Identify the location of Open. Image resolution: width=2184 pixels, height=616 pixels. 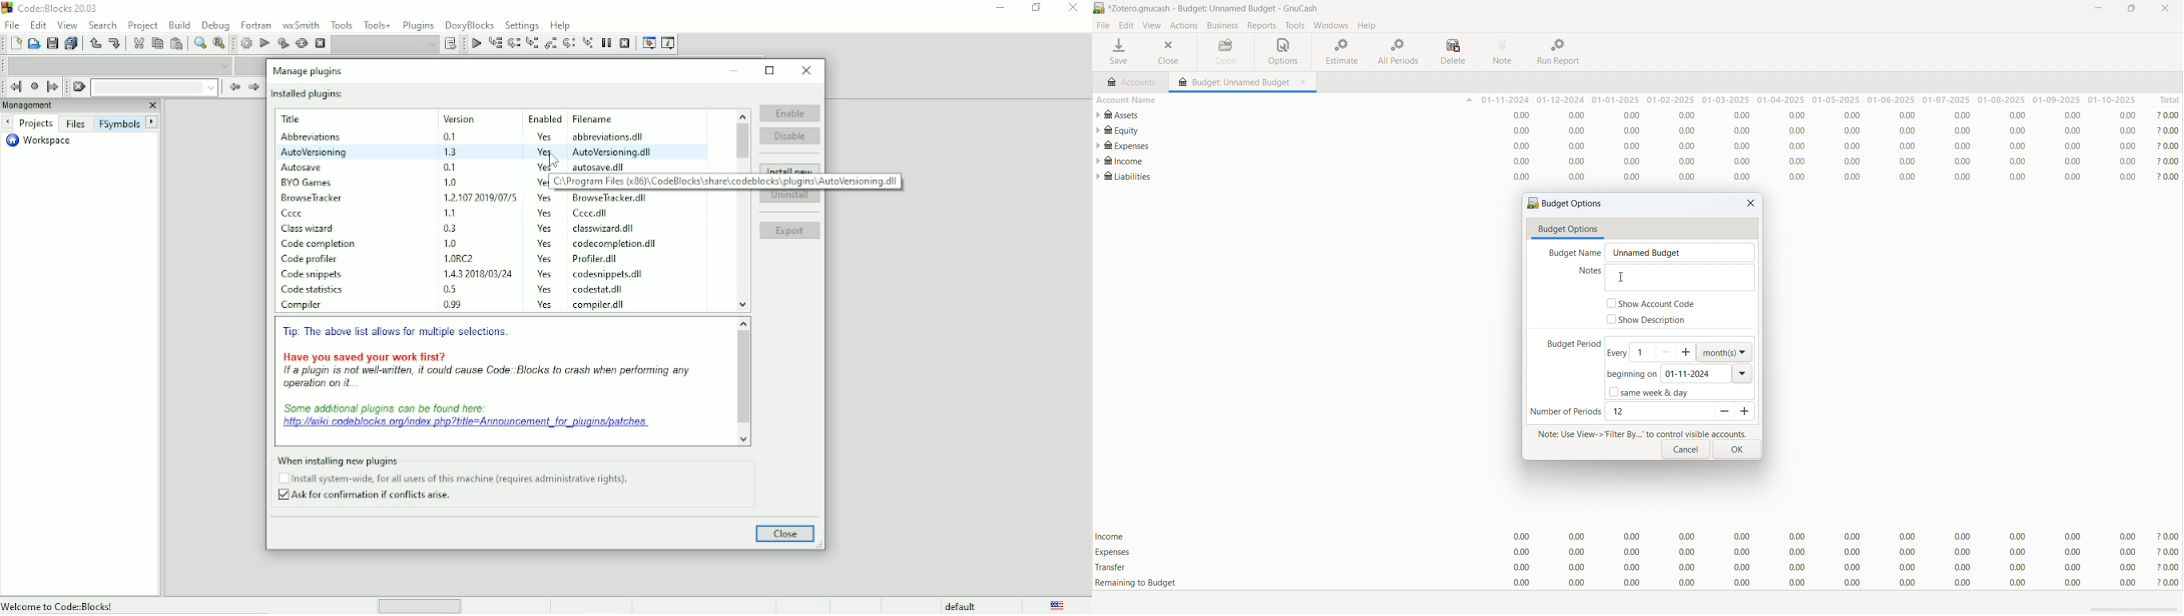
(34, 44).